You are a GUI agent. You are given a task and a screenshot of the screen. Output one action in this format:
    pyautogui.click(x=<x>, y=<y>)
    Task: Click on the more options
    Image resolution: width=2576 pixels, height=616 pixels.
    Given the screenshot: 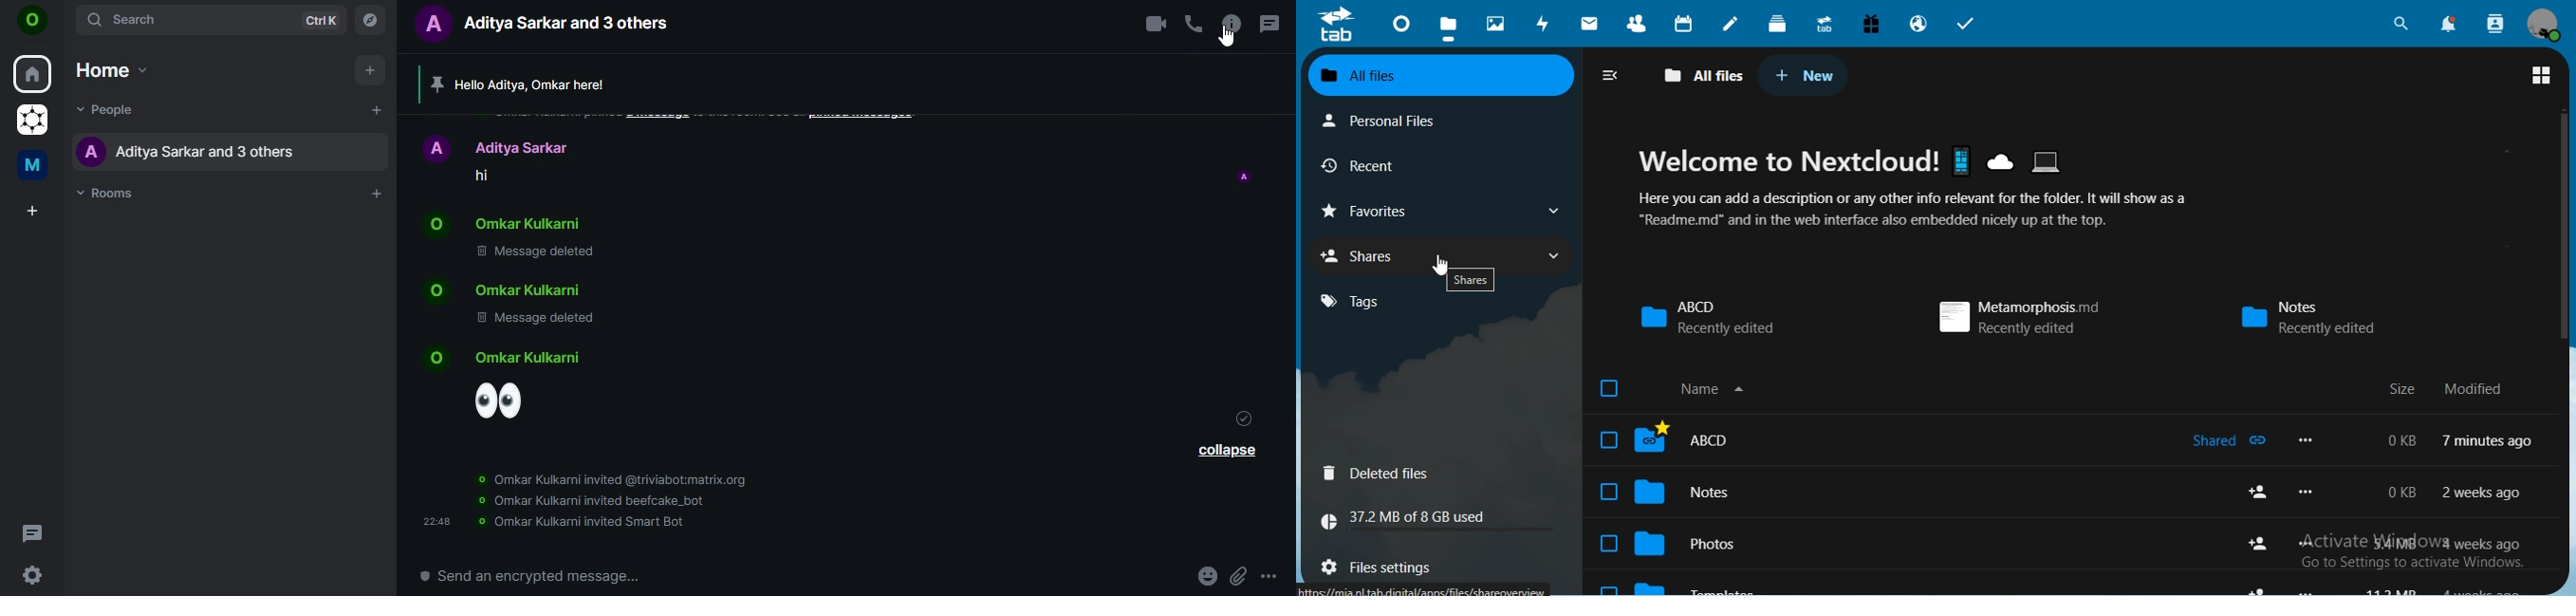 What is the action you would take?
    pyautogui.click(x=2308, y=492)
    